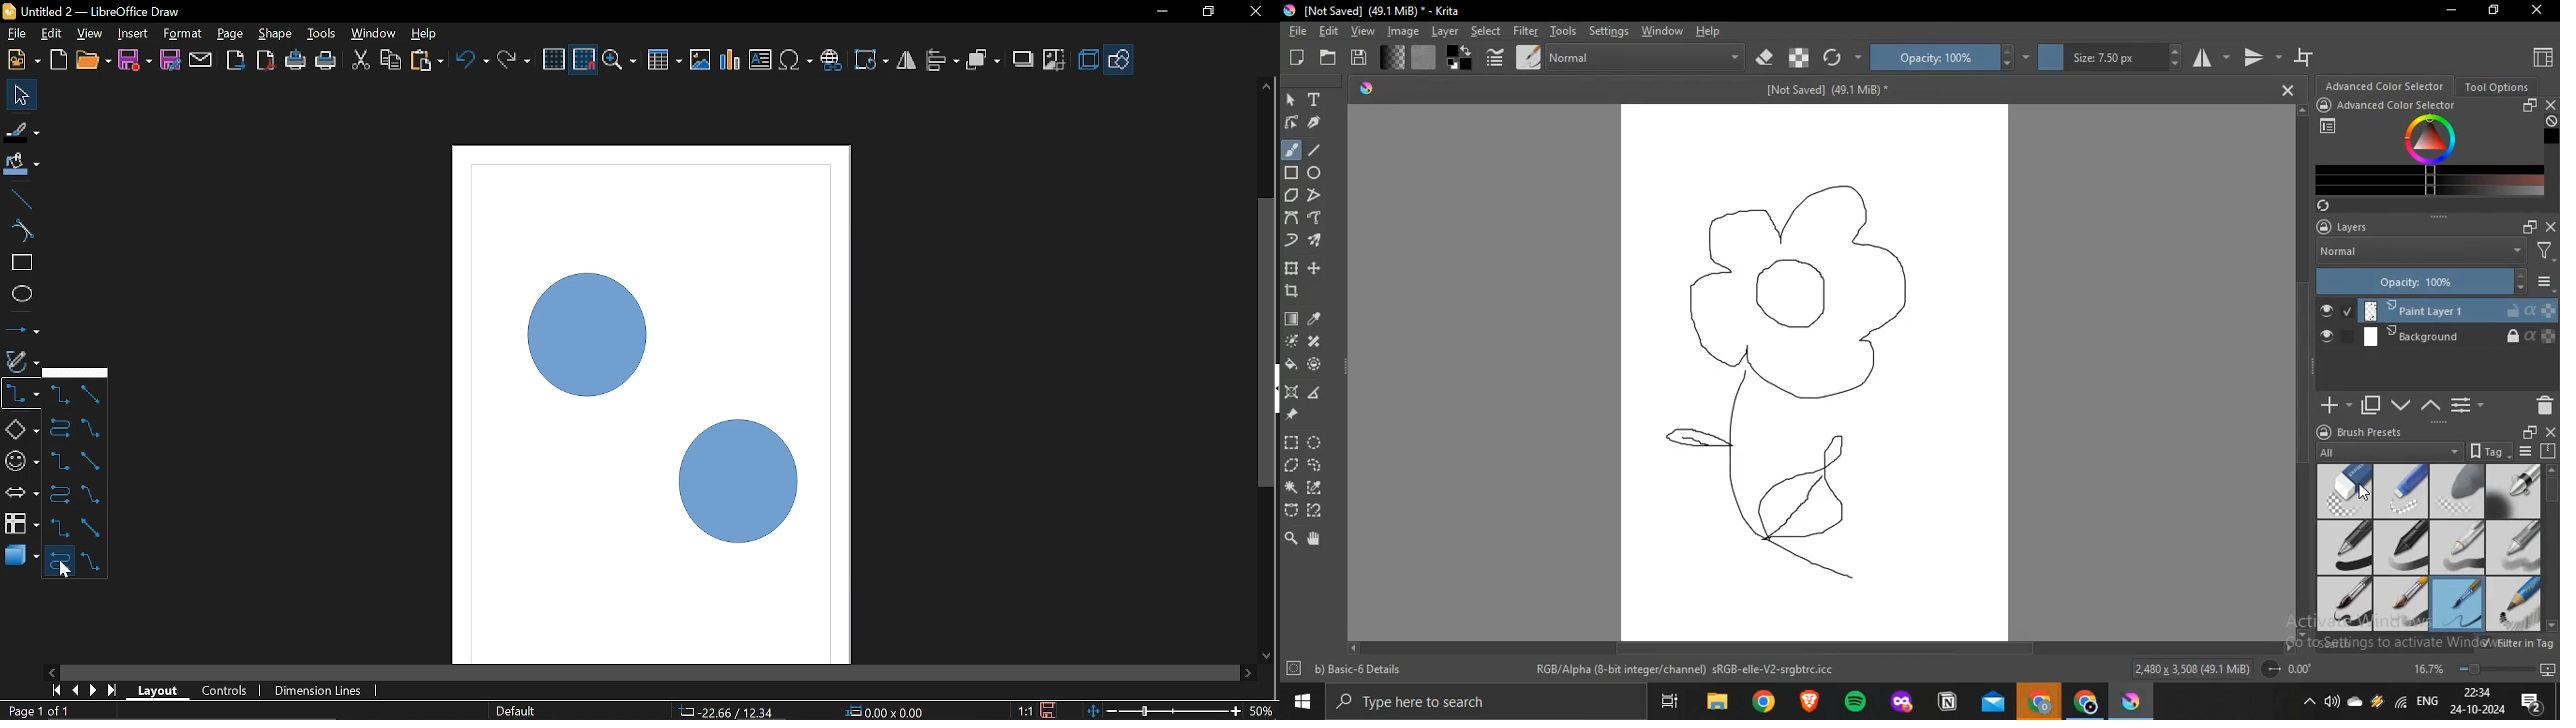 The image size is (2576, 728). Describe the element at coordinates (1292, 173) in the screenshot. I see `rectangle tool` at that location.